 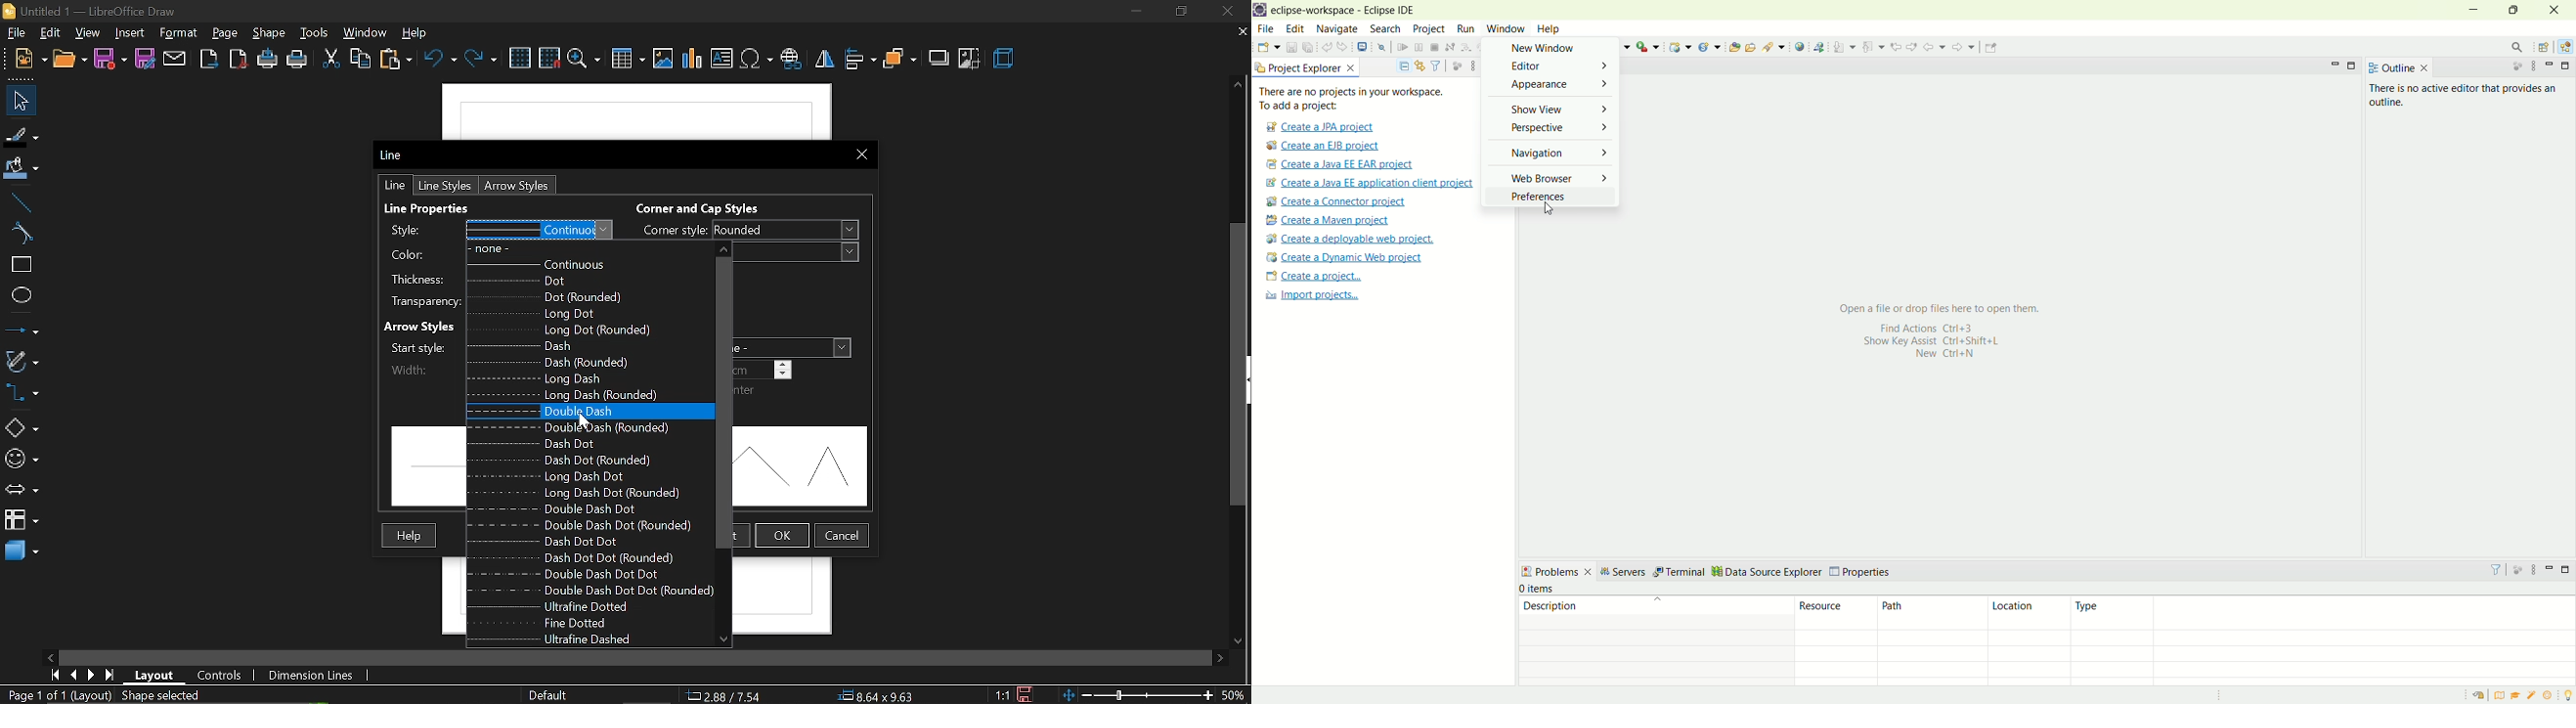 I want to click on copy, so click(x=362, y=59).